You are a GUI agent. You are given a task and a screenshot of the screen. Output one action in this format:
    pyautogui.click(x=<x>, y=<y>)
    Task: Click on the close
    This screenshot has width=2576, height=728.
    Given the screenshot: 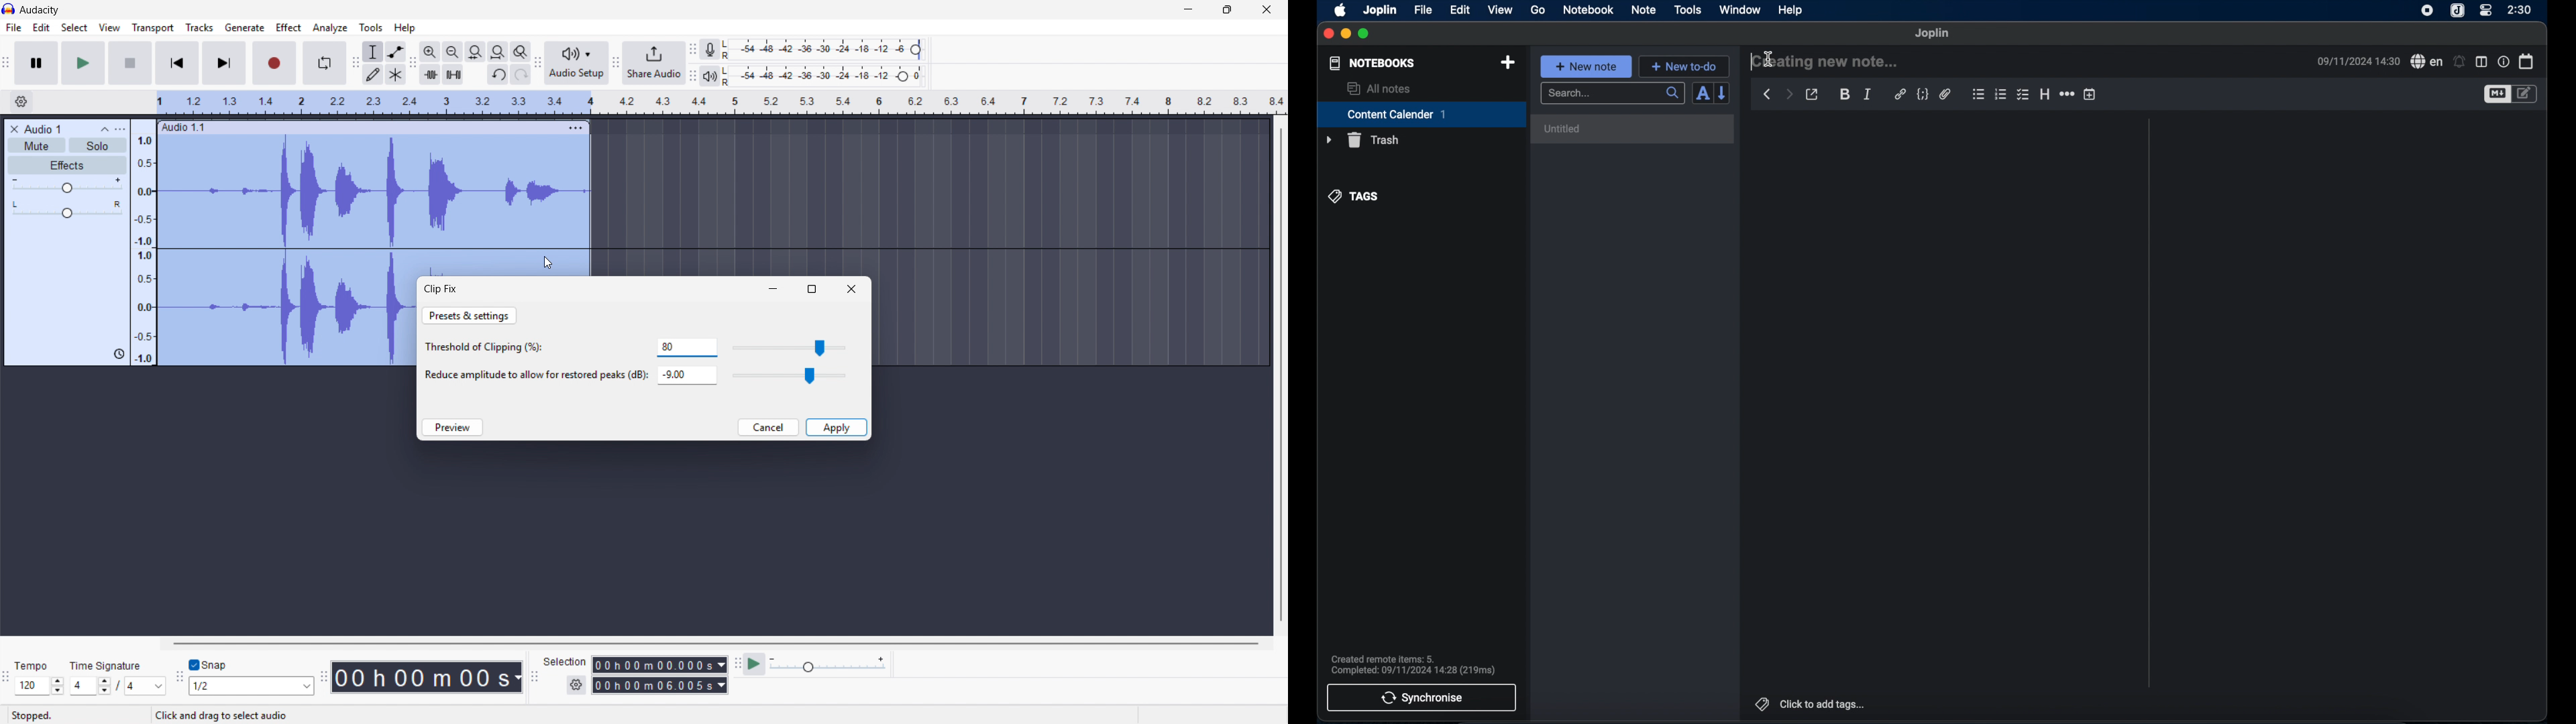 What is the action you would take?
    pyautogui.click(x=1328, y=34)
    